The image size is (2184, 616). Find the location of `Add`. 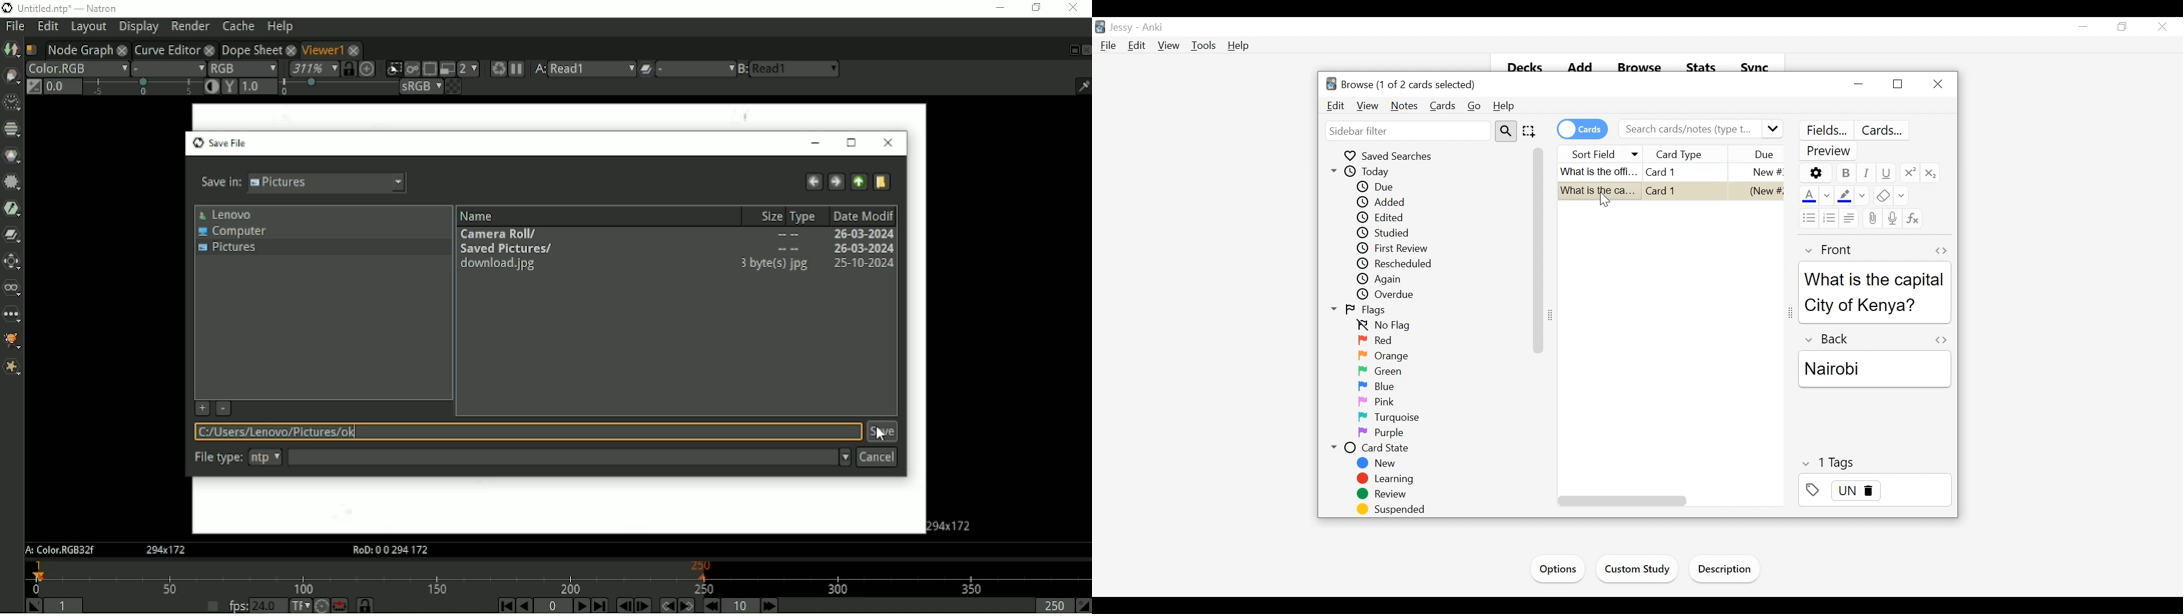

Add is located at coordinates (1579, 68).